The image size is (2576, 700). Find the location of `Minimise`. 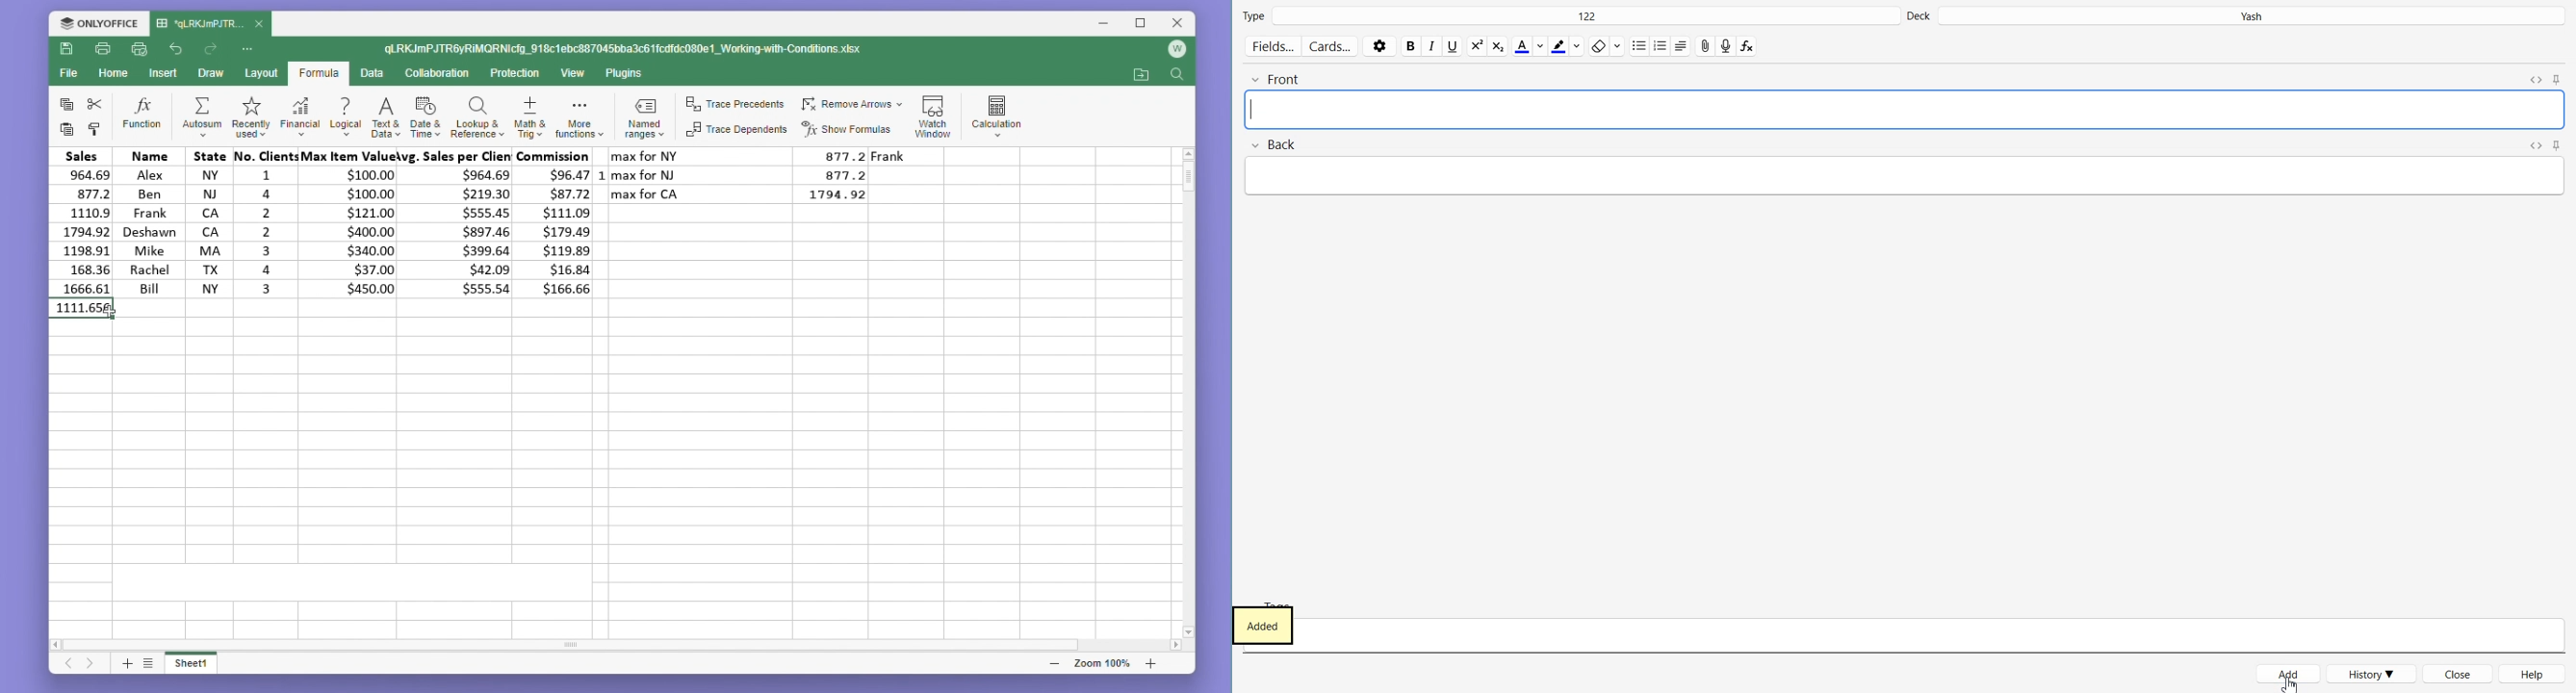

Minimise is located at coordinates (1104, 24).